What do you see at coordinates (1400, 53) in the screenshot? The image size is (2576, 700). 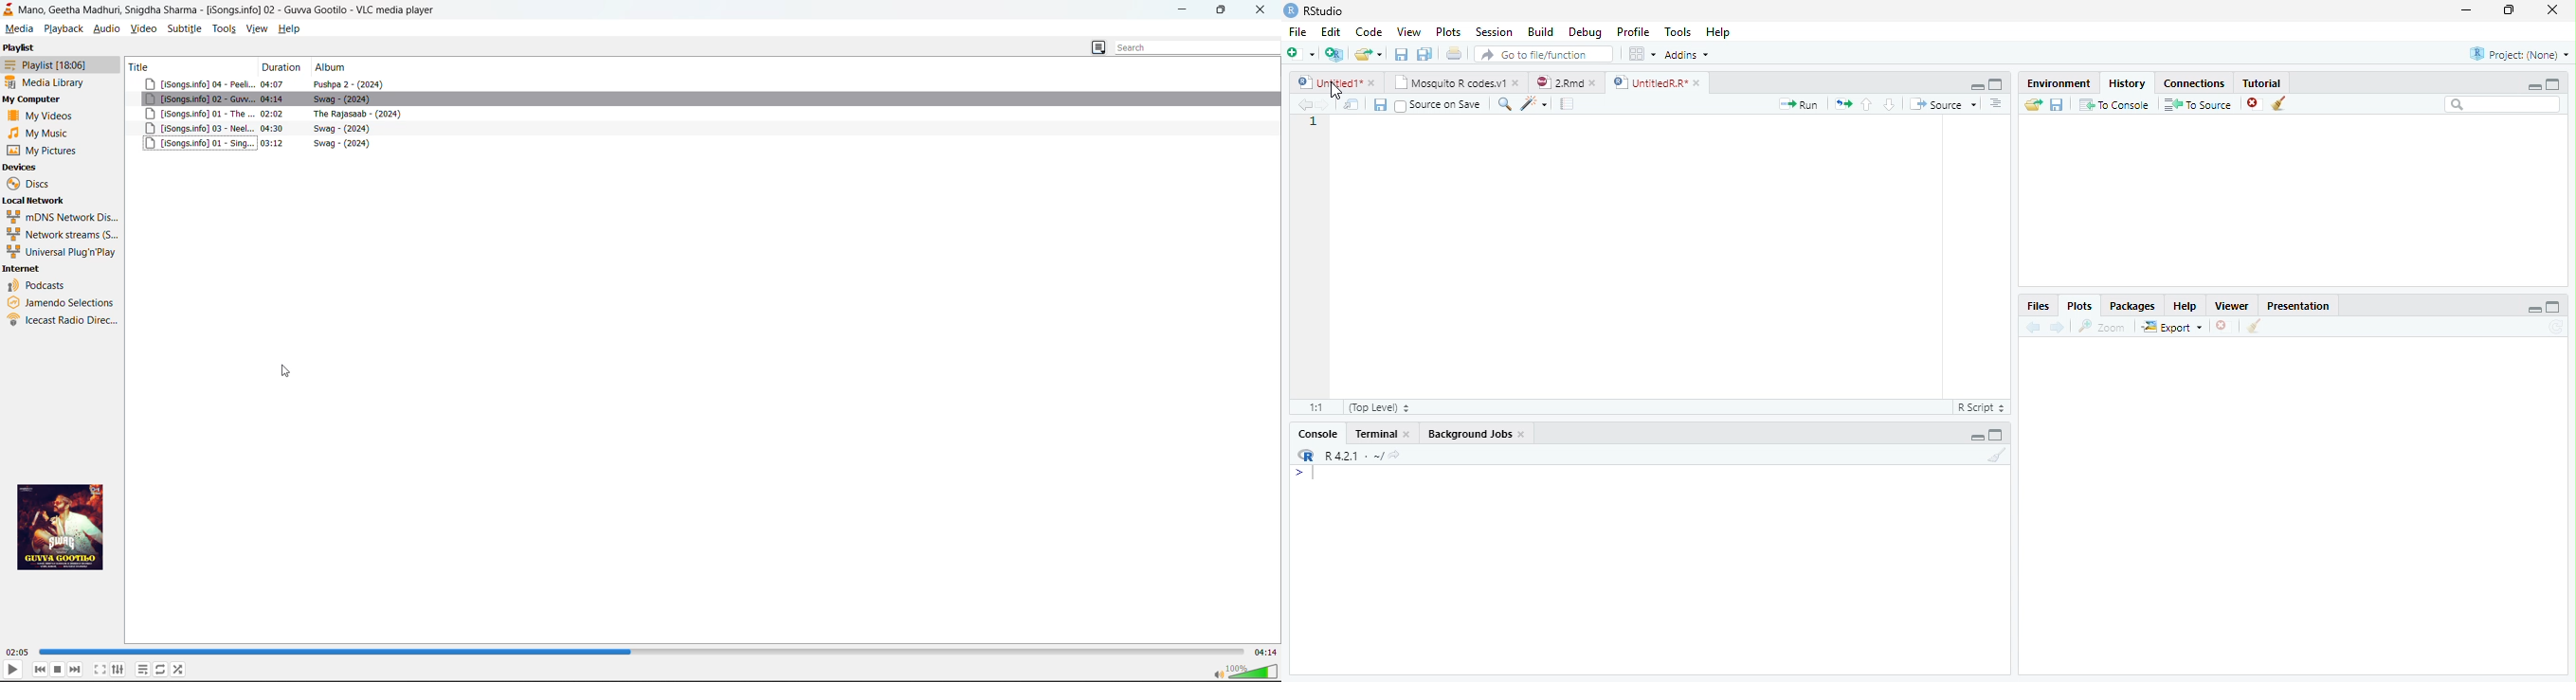 I see `Save current document` at bounding box center [1400, 53].